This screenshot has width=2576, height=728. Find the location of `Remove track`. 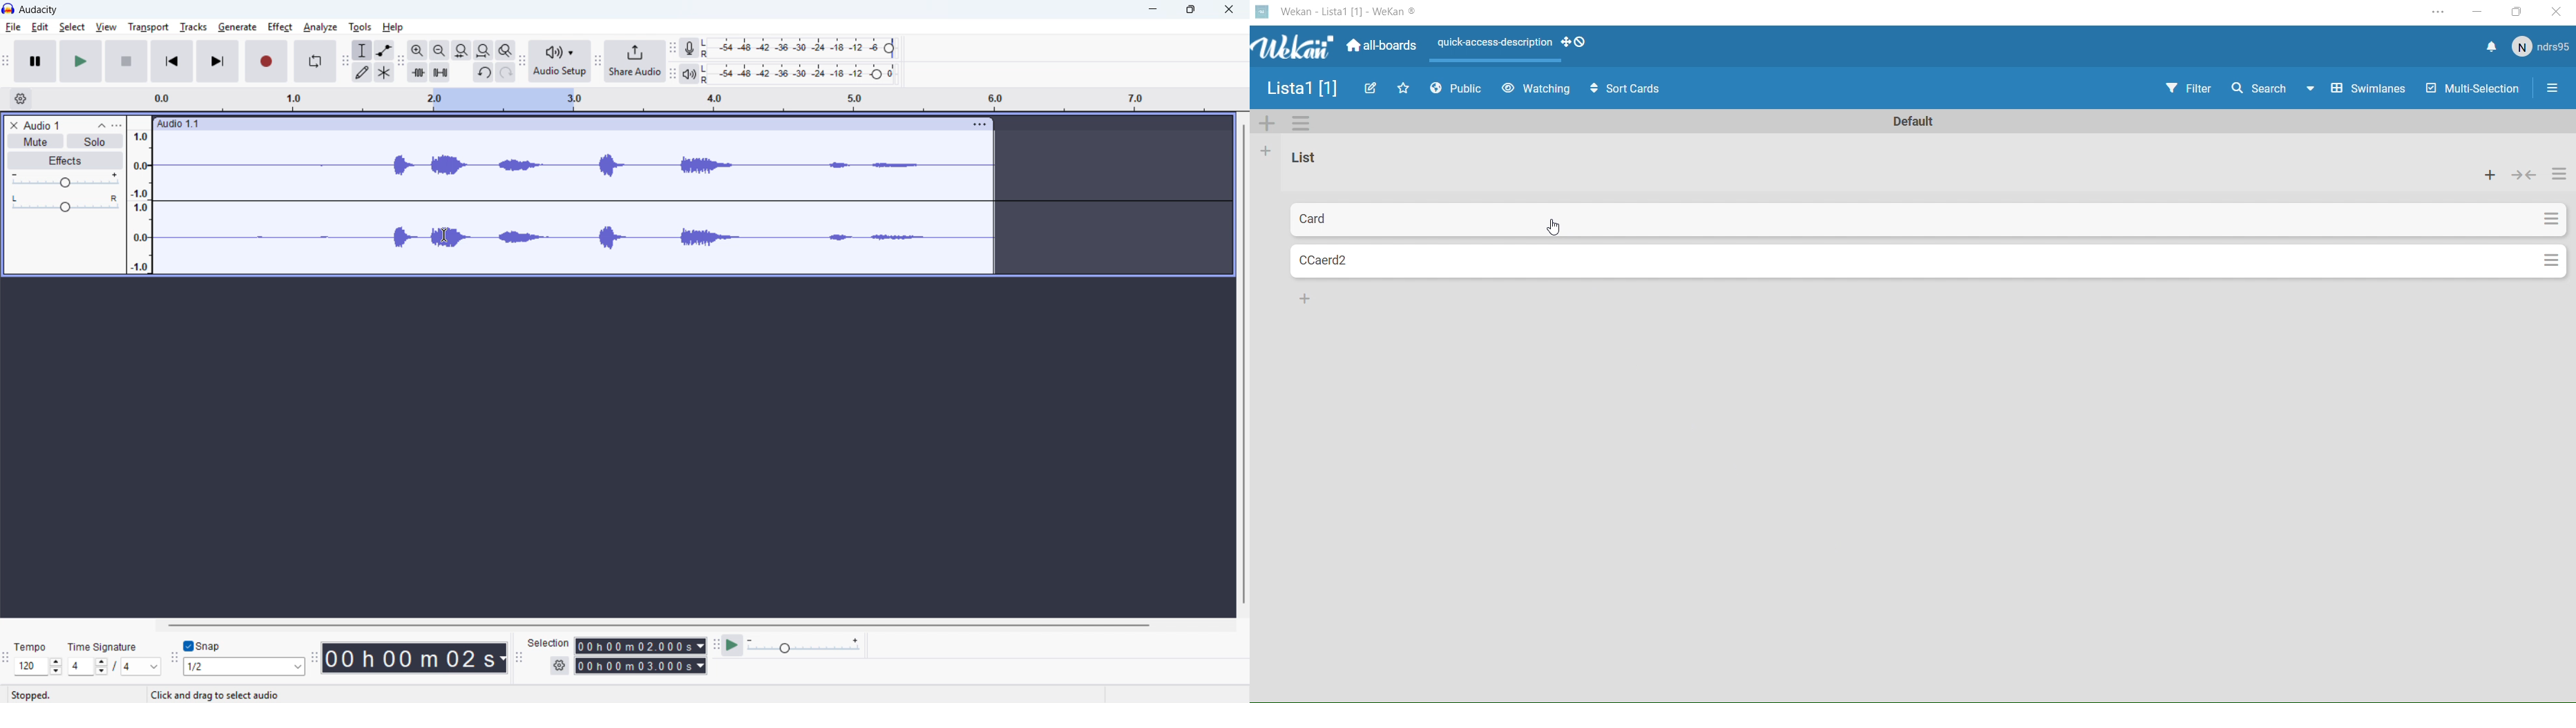

Remove track is located at coordinates (14, 125).